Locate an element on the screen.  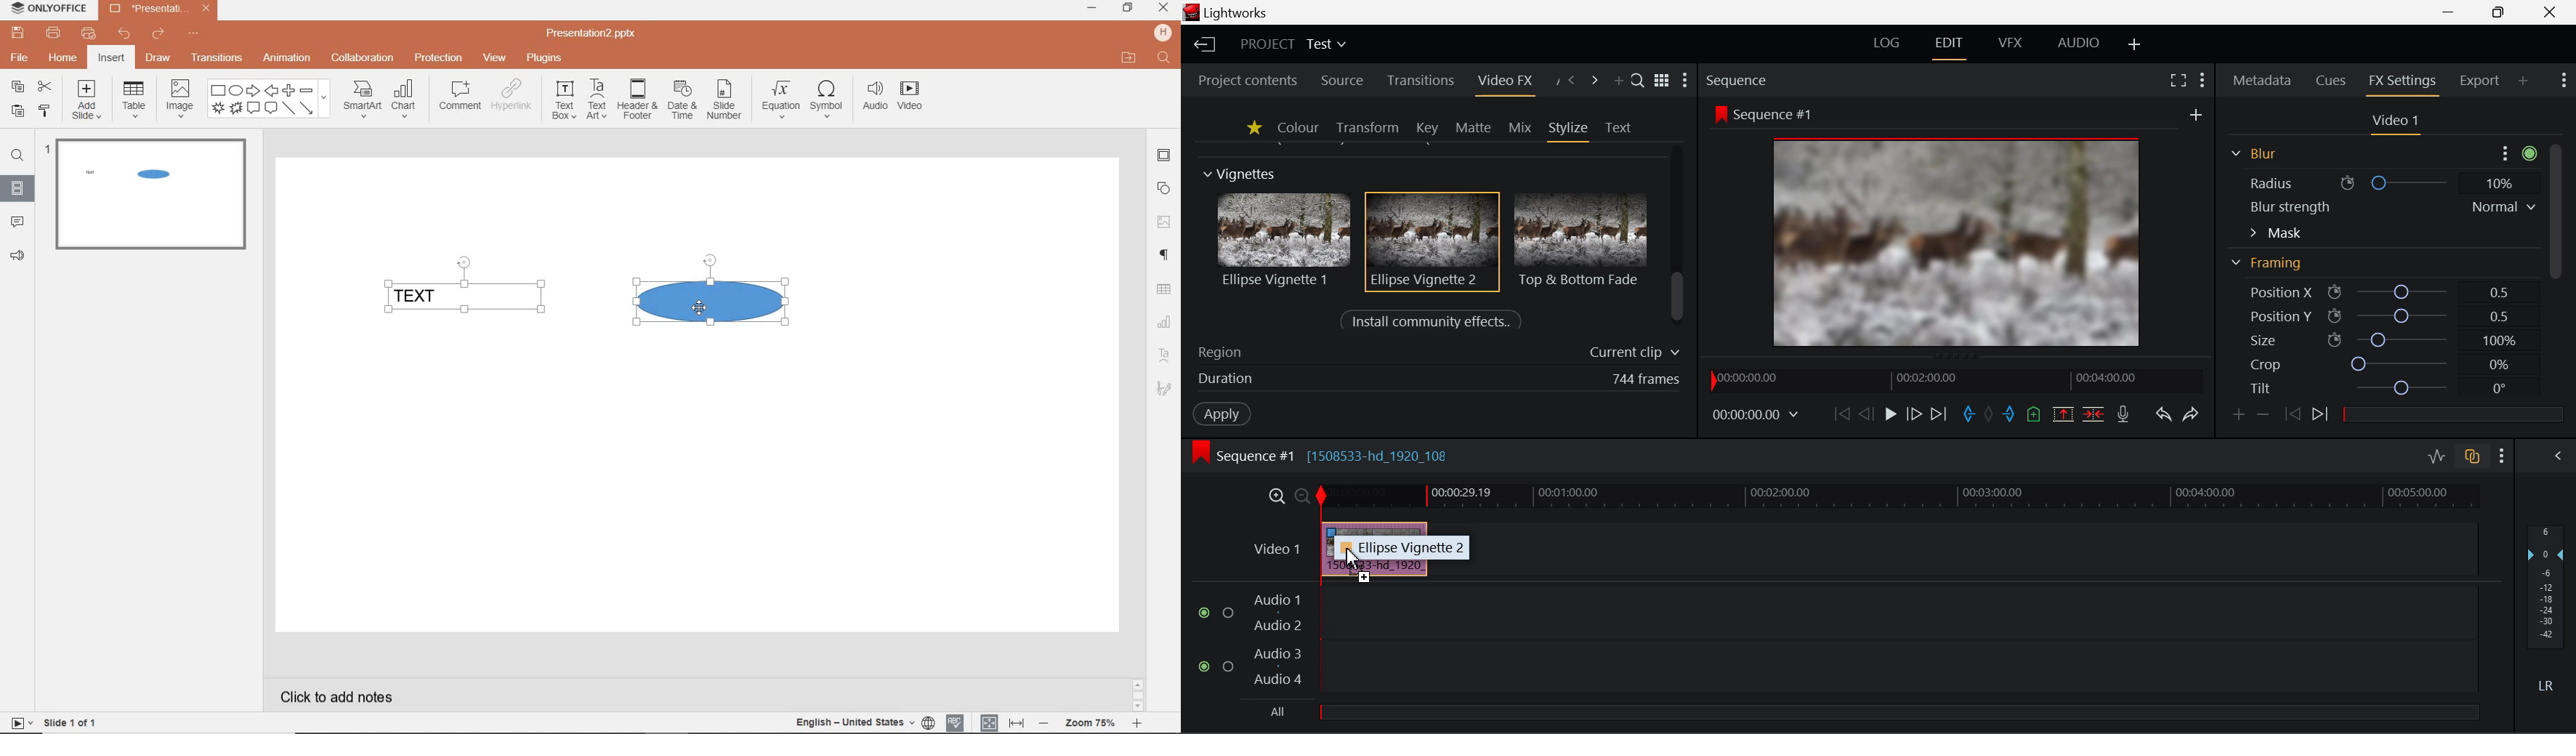
protection is located at coordinates (438, 58).